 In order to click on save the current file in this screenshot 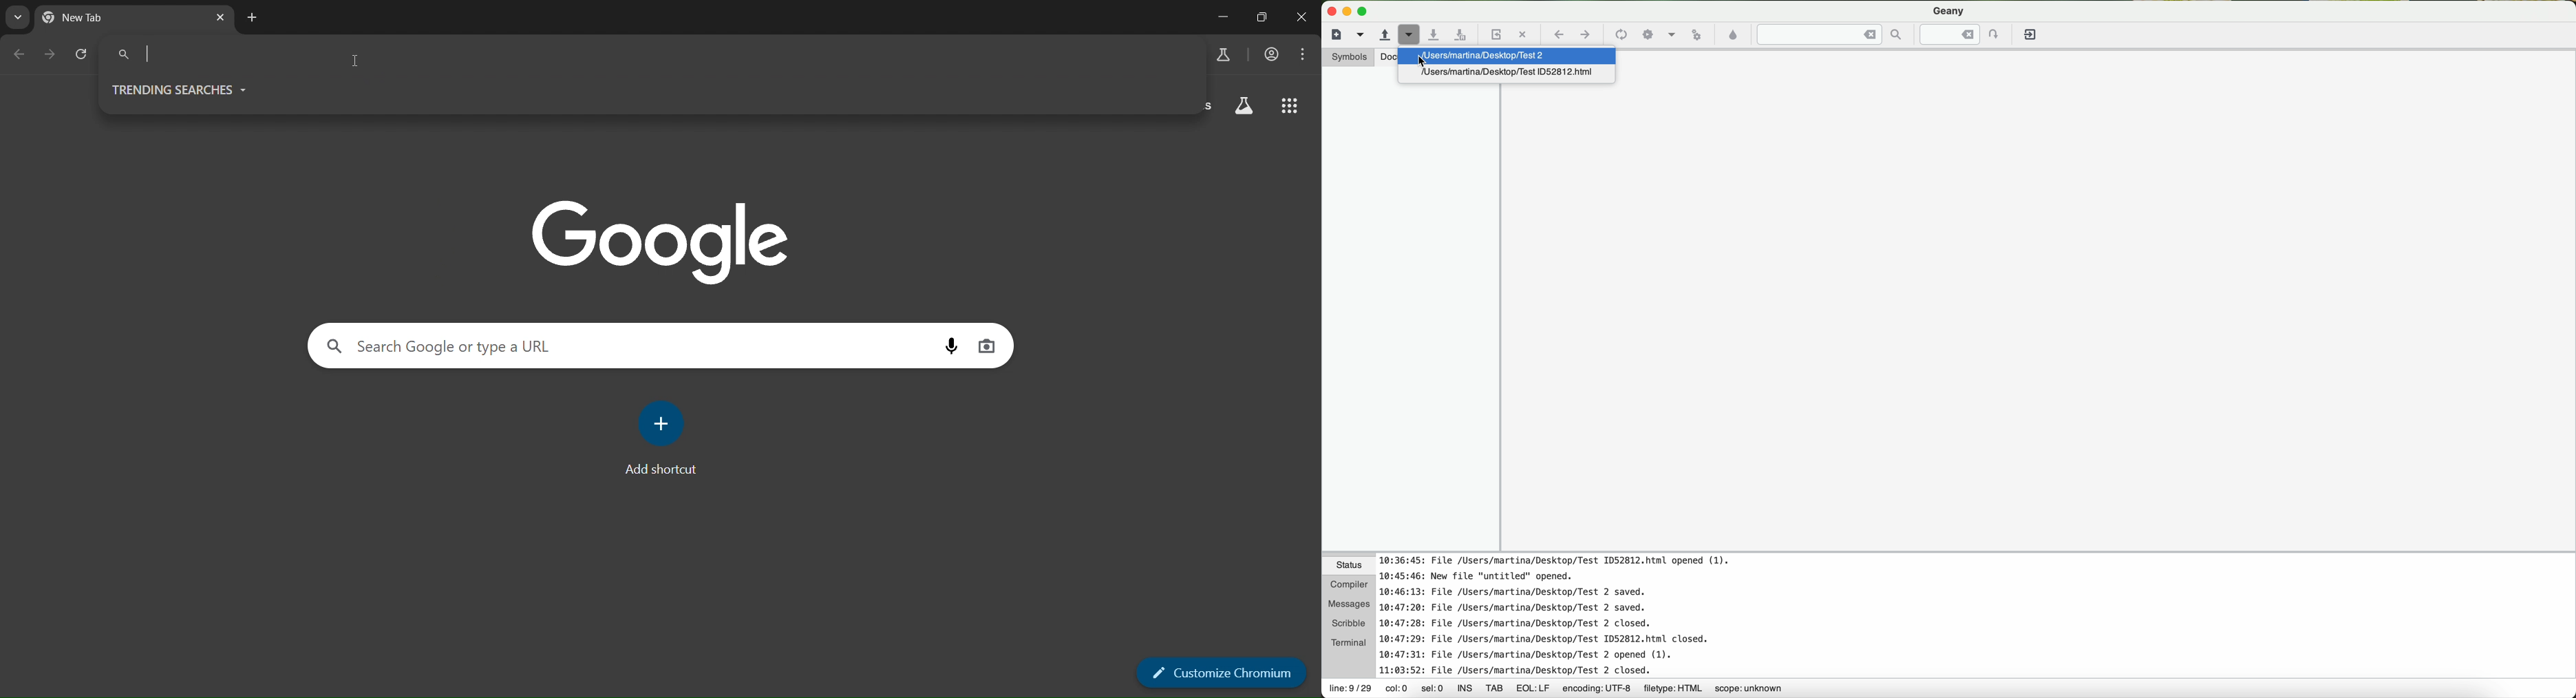, I will do `click(1436, 35)`.